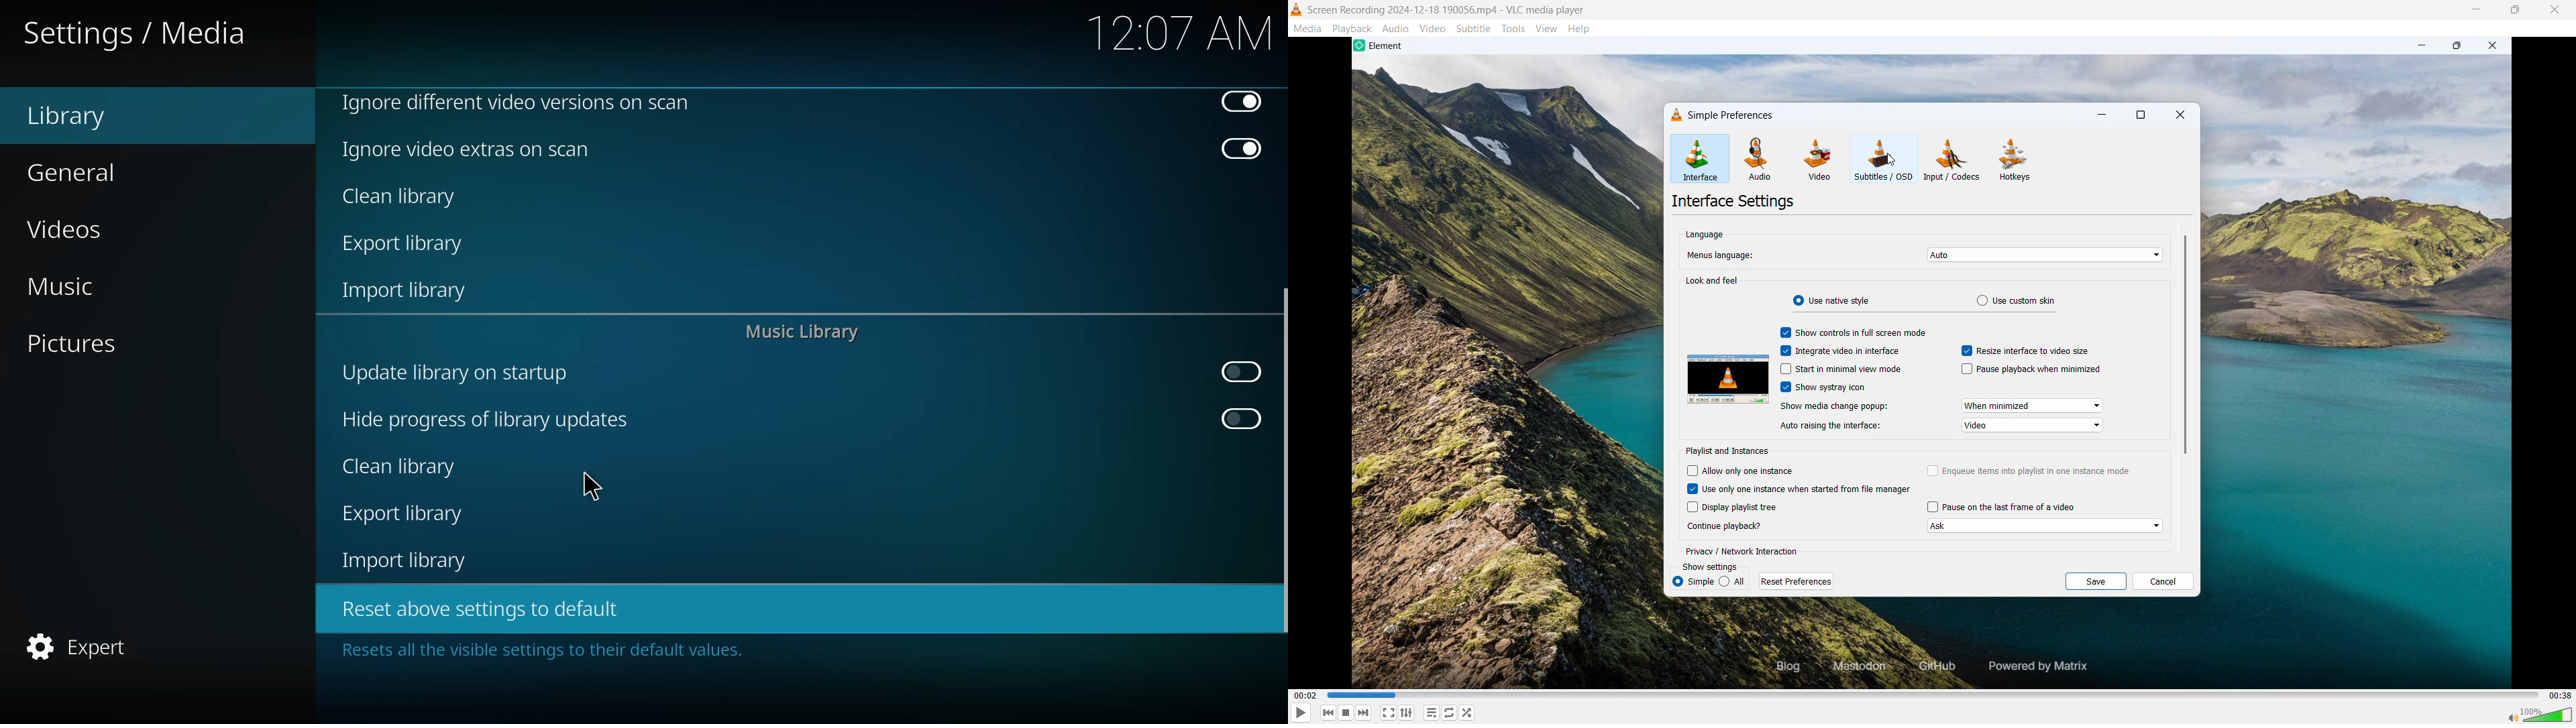 The width and height of the screenshot is (2576, 728). What do you see at coordinates (1706, 235) in the screenshot?
I see `language` at bounding box center [1706, 235].